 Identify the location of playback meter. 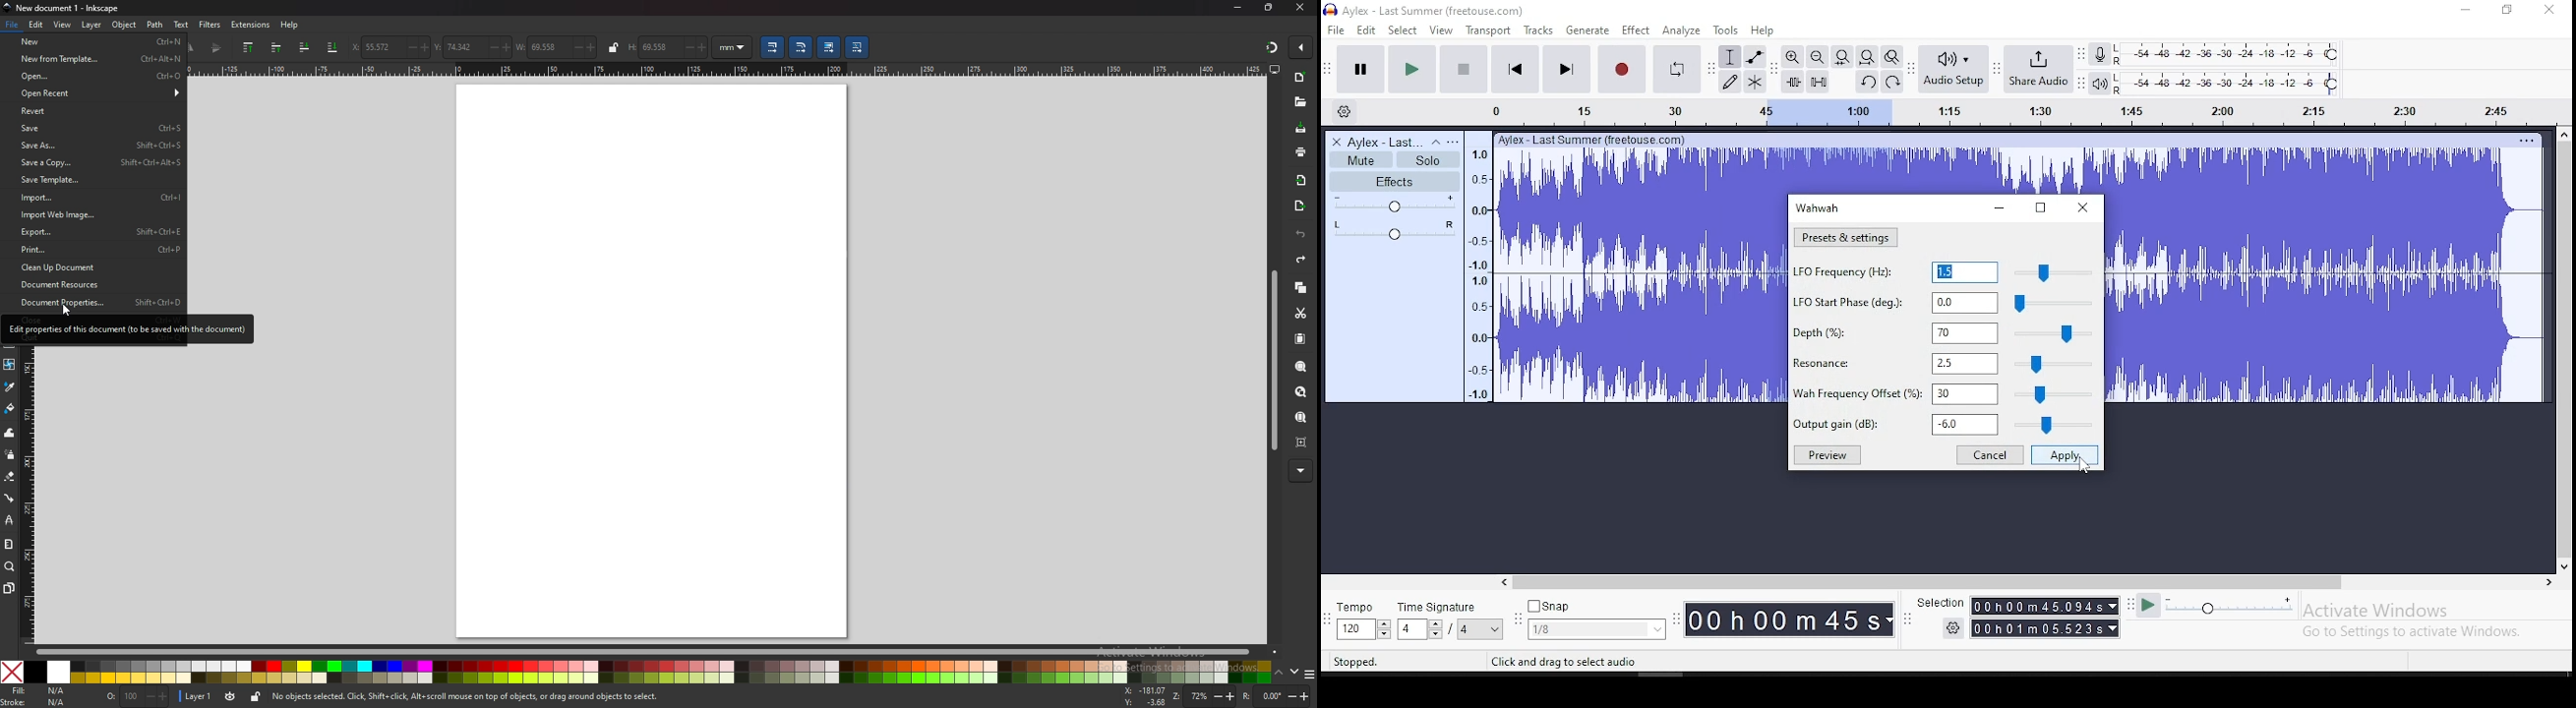
(2099, 83).